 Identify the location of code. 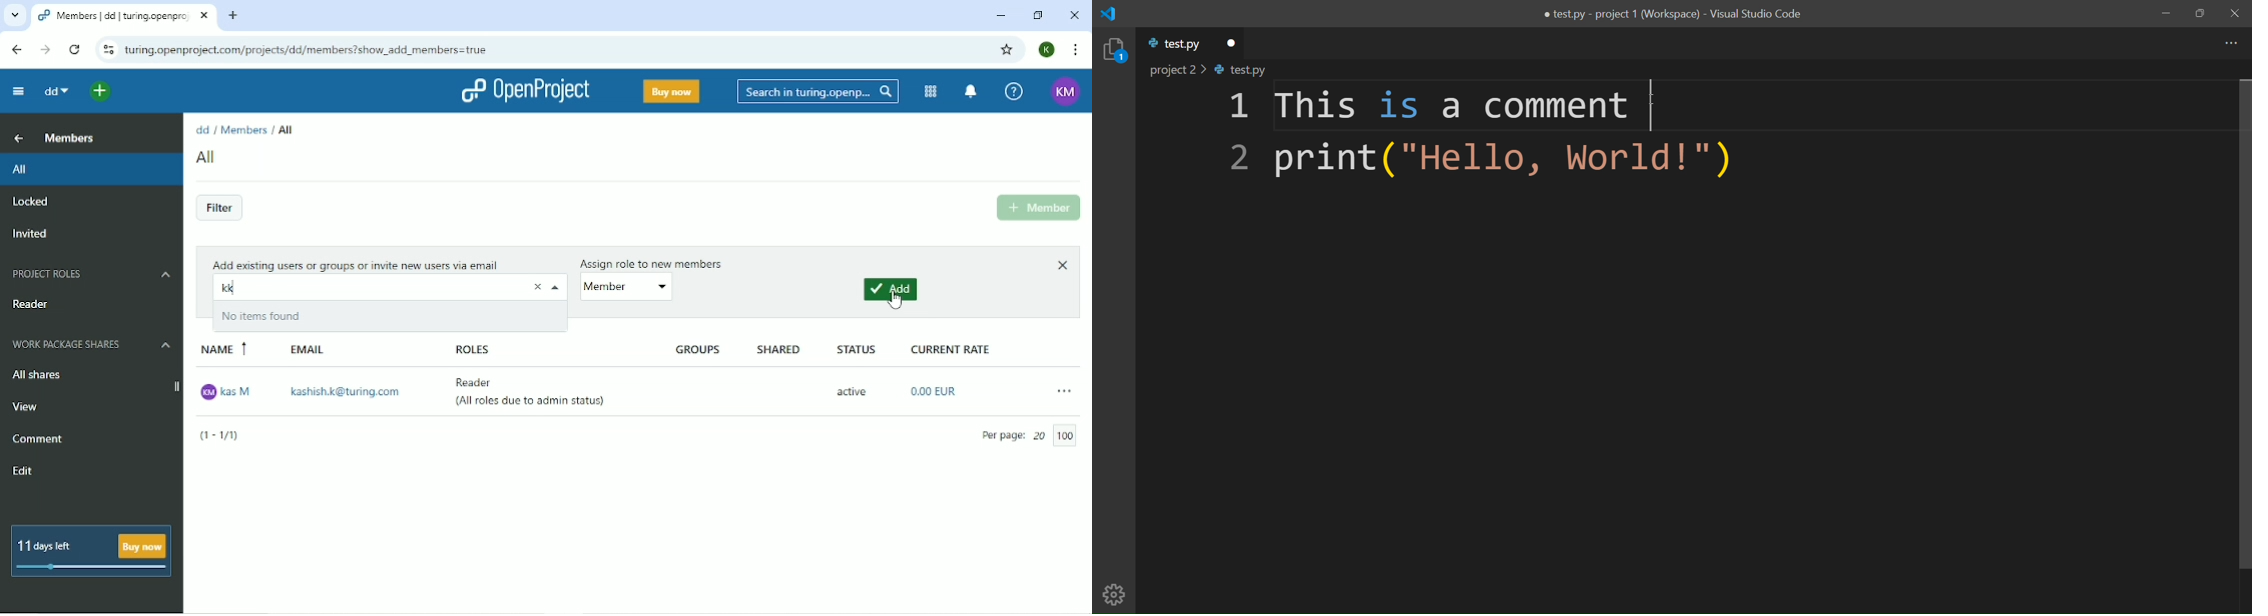
(1451, 144).